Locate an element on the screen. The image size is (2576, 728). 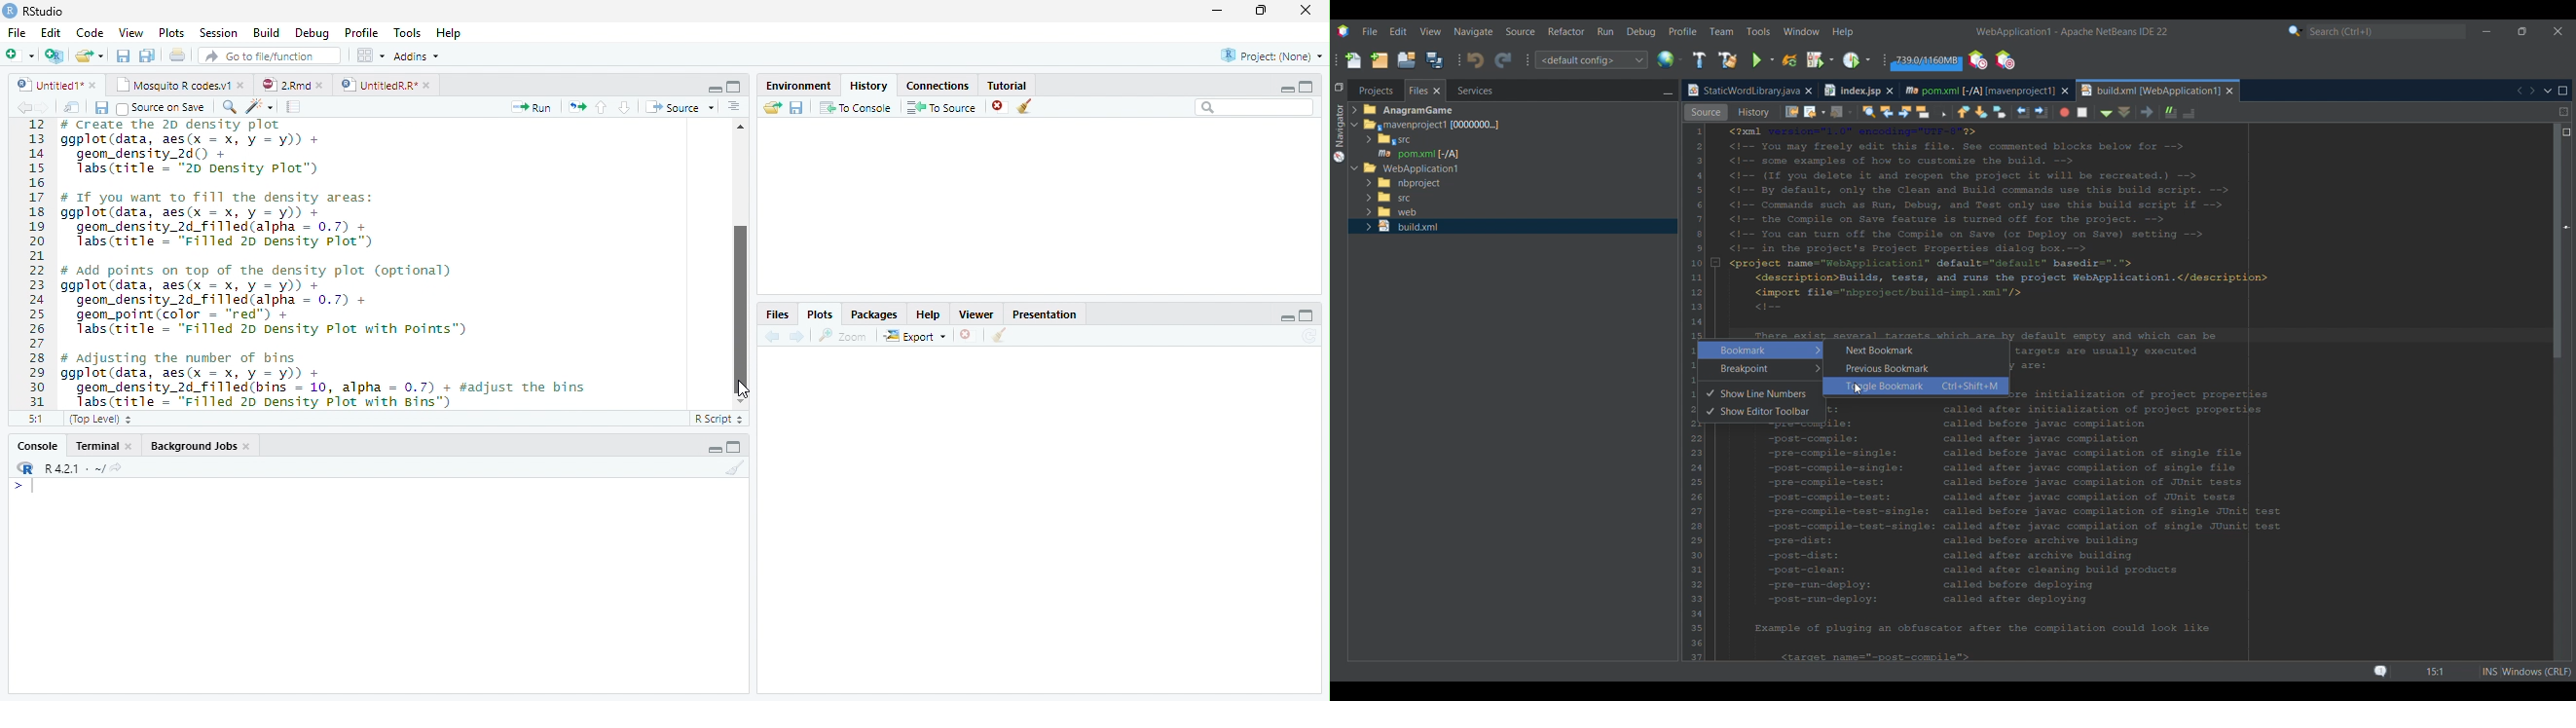
maximize is located at coordinates (1308, 314).